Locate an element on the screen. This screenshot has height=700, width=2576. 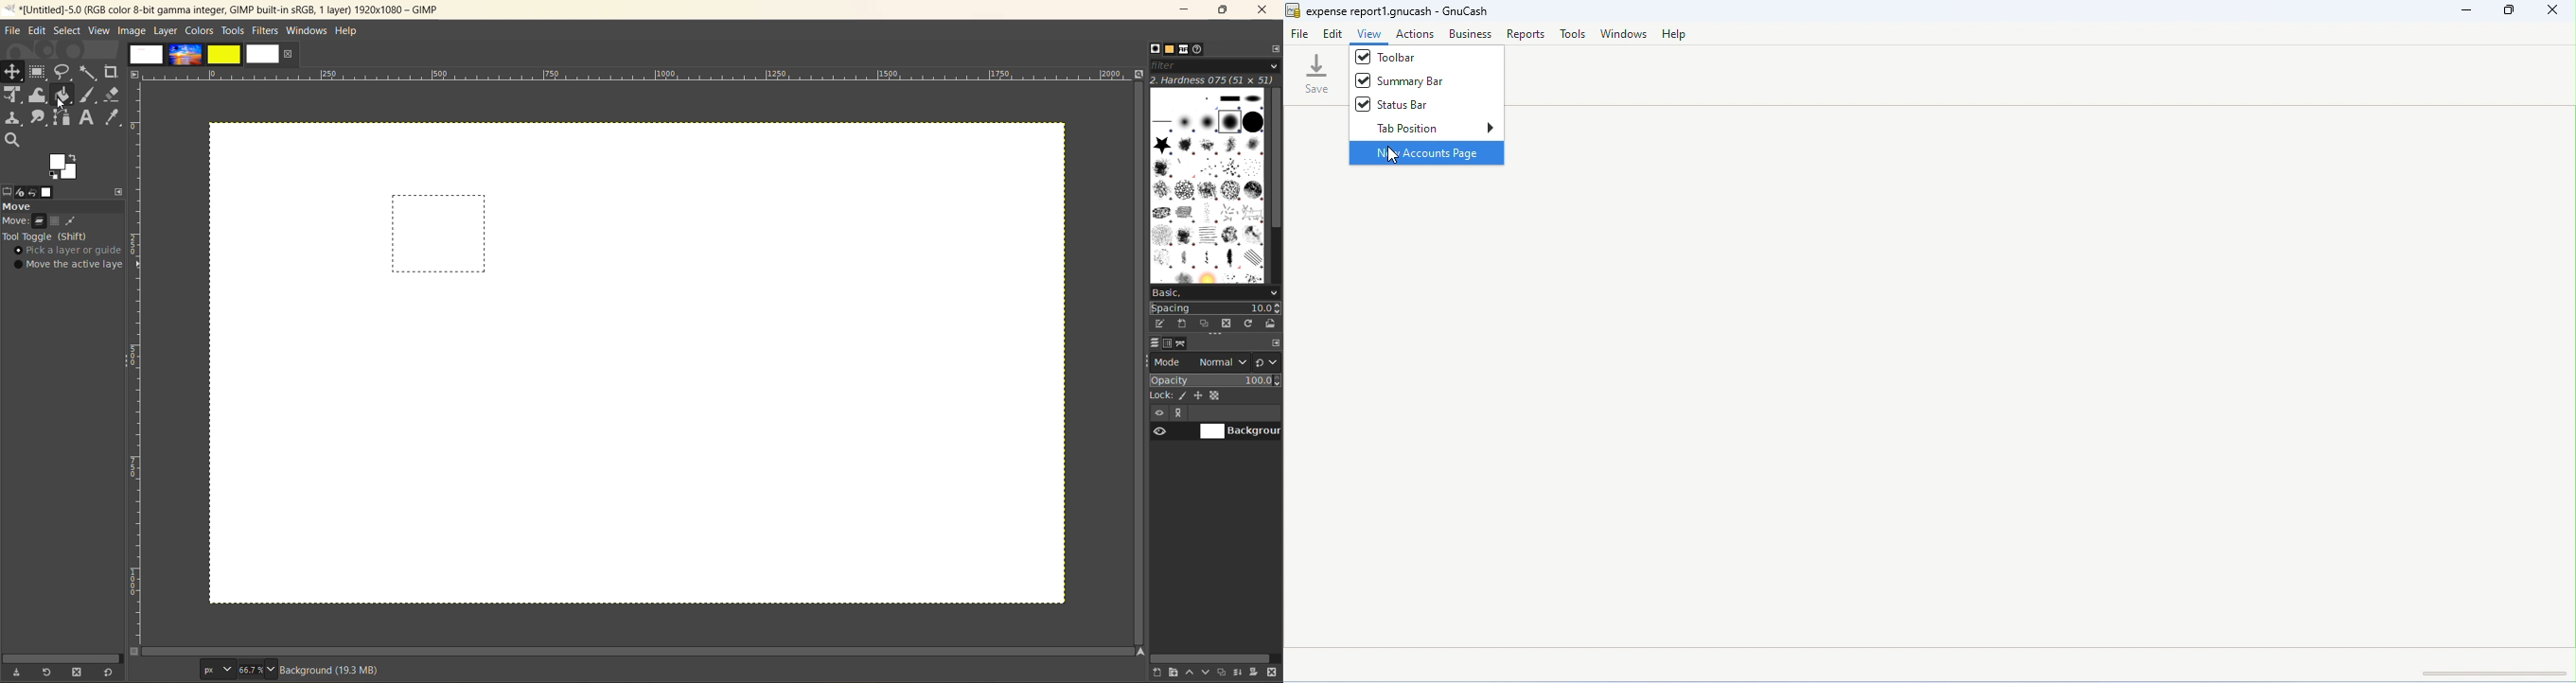
mode is located at coordinates (1201, 362).